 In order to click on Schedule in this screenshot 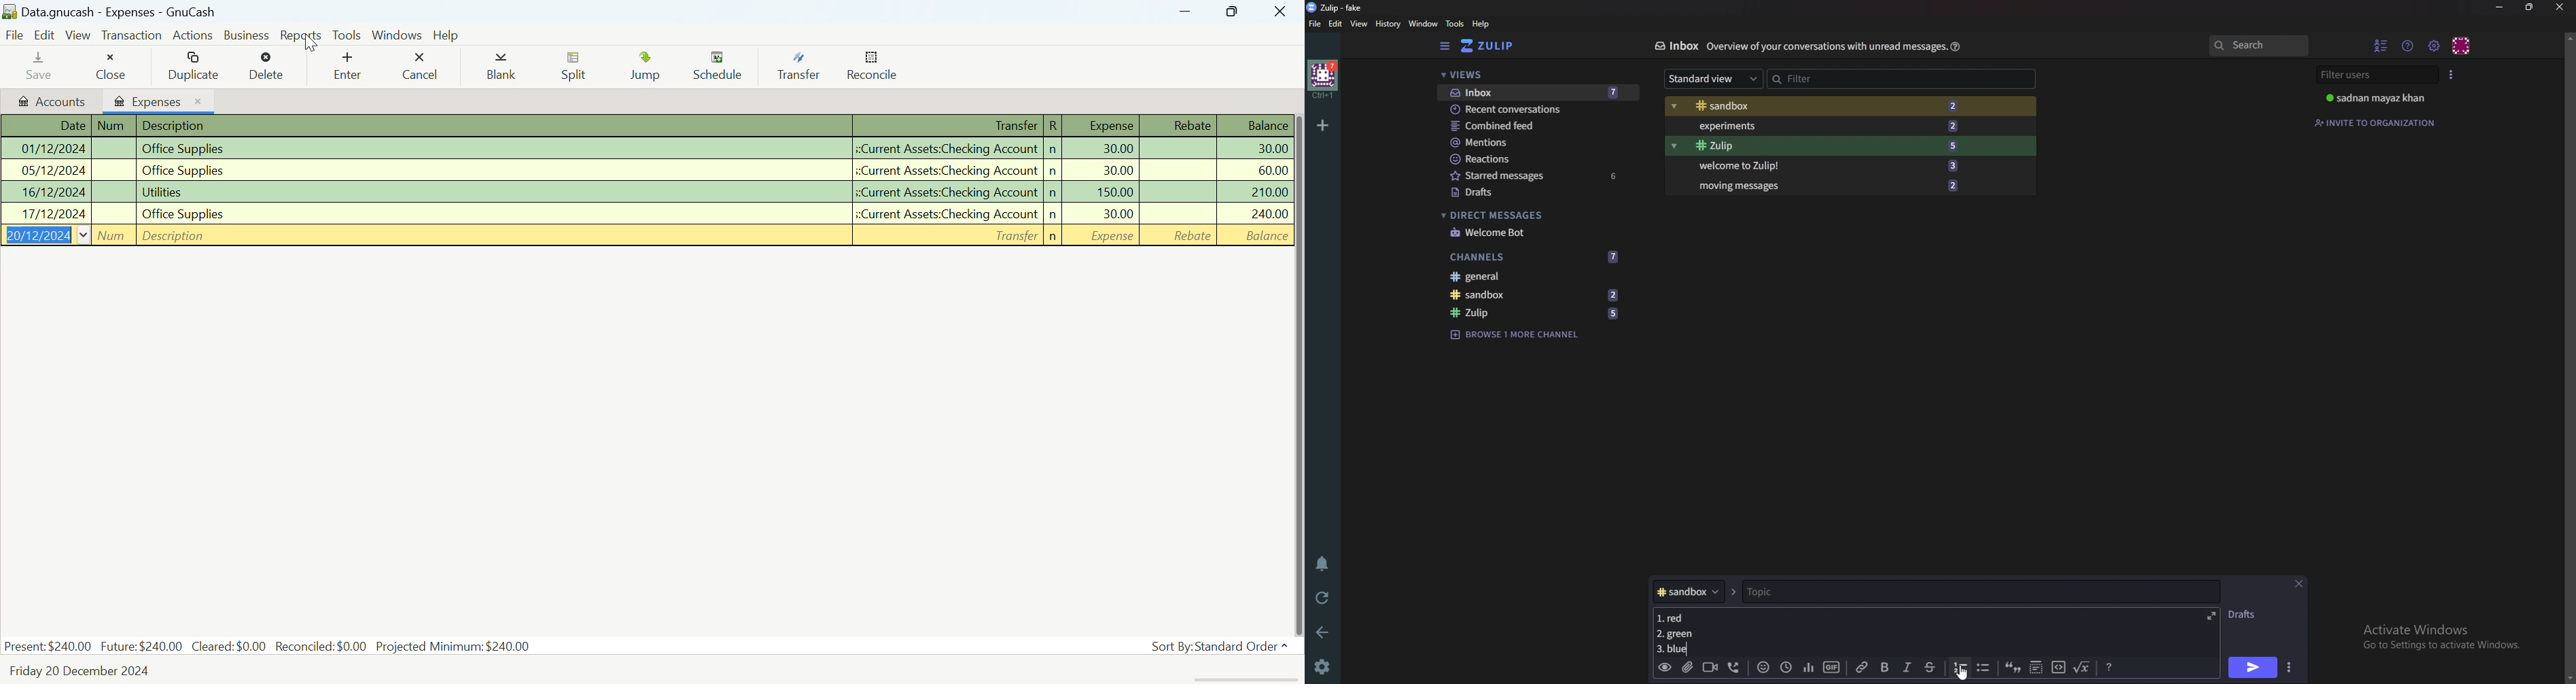, I will do `click(719, 69)`.